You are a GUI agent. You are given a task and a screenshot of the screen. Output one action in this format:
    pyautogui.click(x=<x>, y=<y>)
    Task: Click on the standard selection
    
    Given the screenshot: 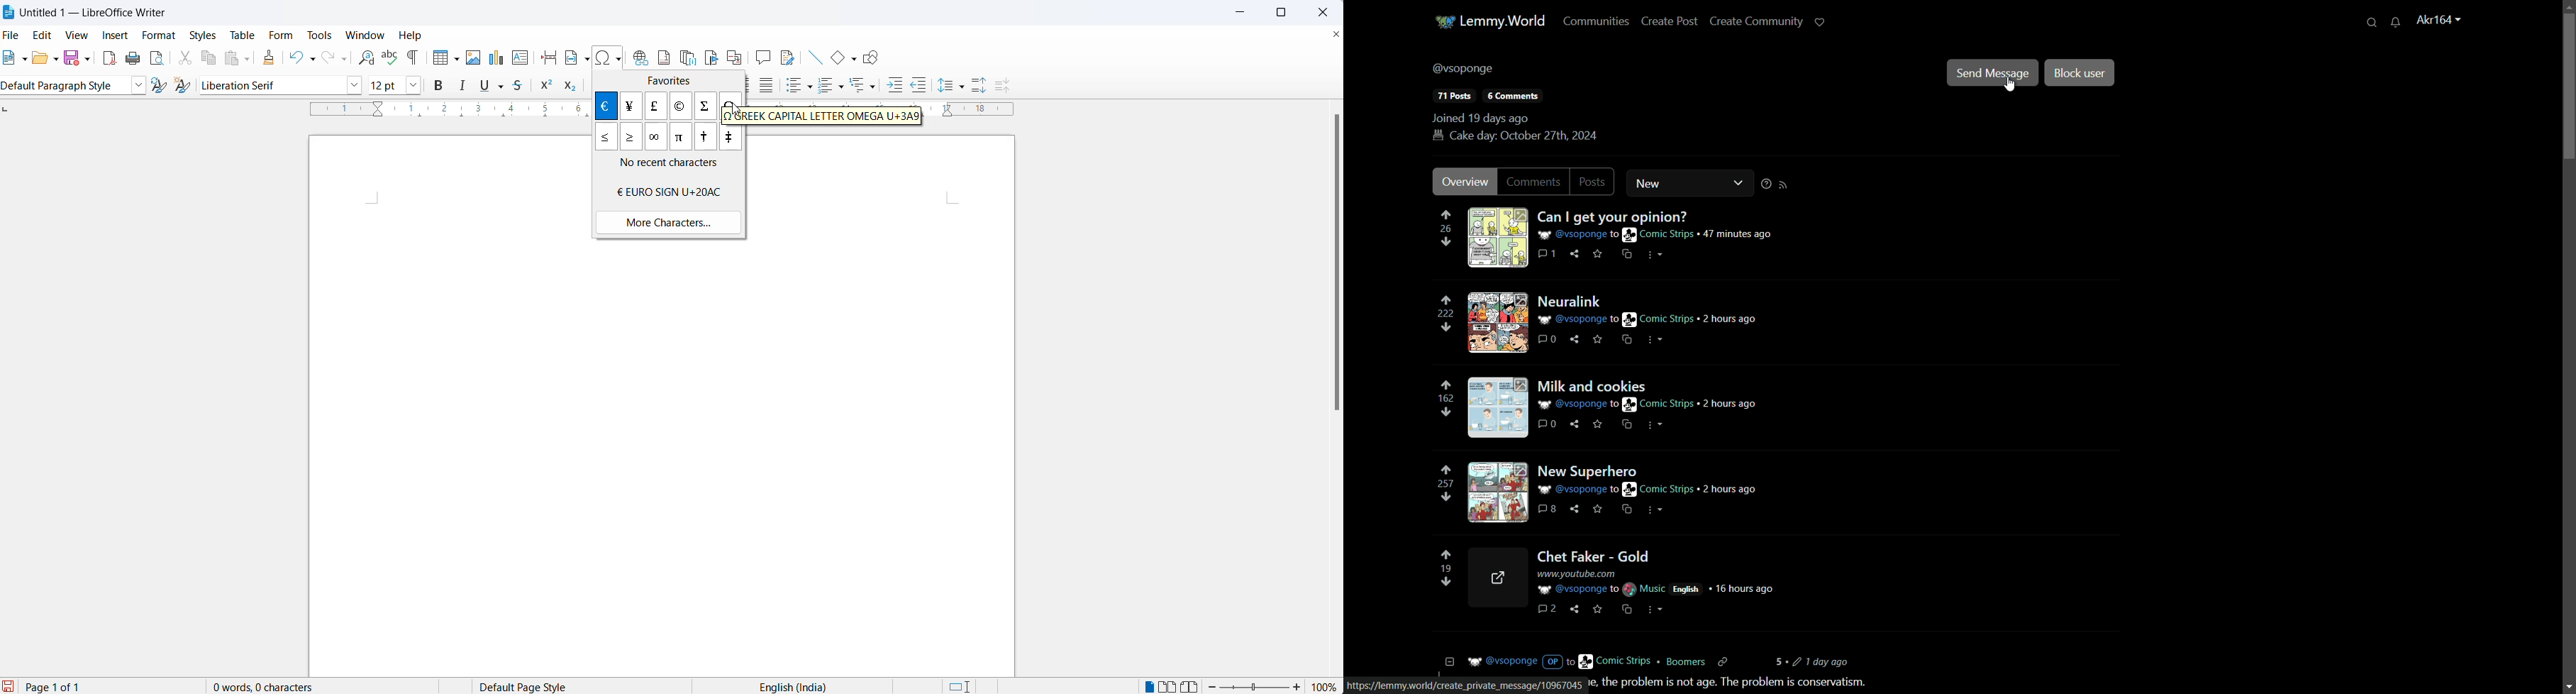 What is the action you would take?
    pyautogui.click(x=962, y=686)
    